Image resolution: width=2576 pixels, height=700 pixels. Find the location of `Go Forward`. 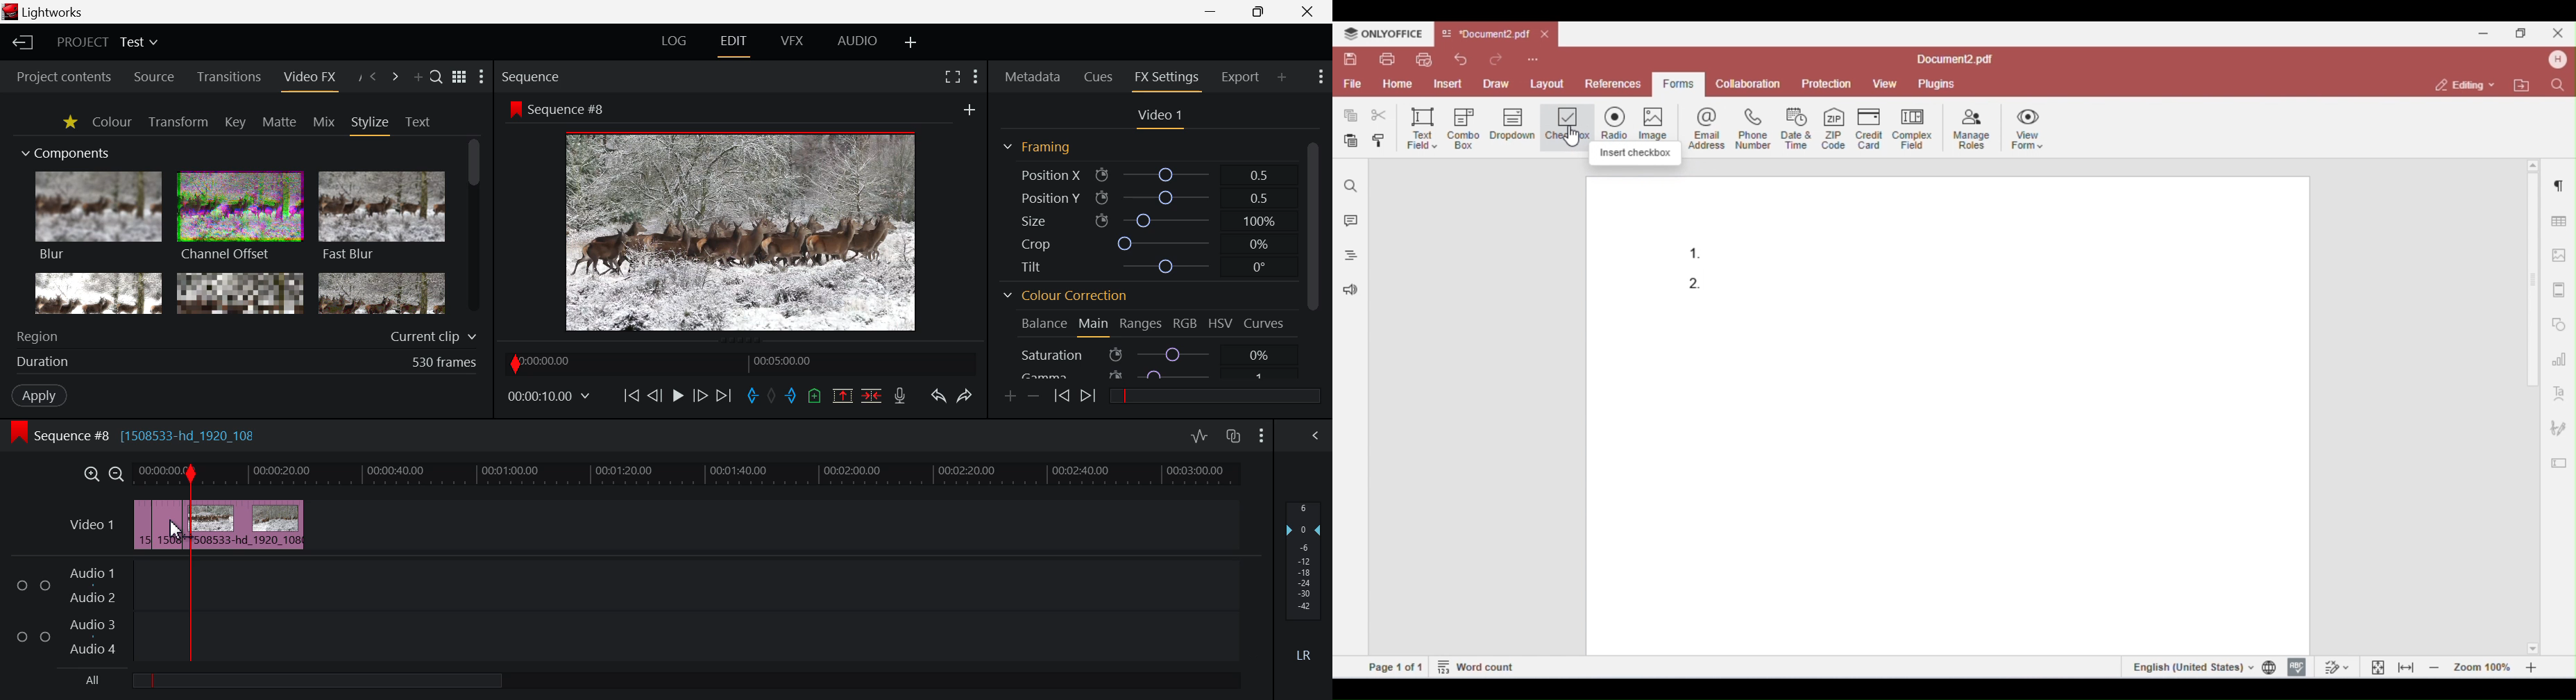

Go Forward is located at coordinates (700, 396).